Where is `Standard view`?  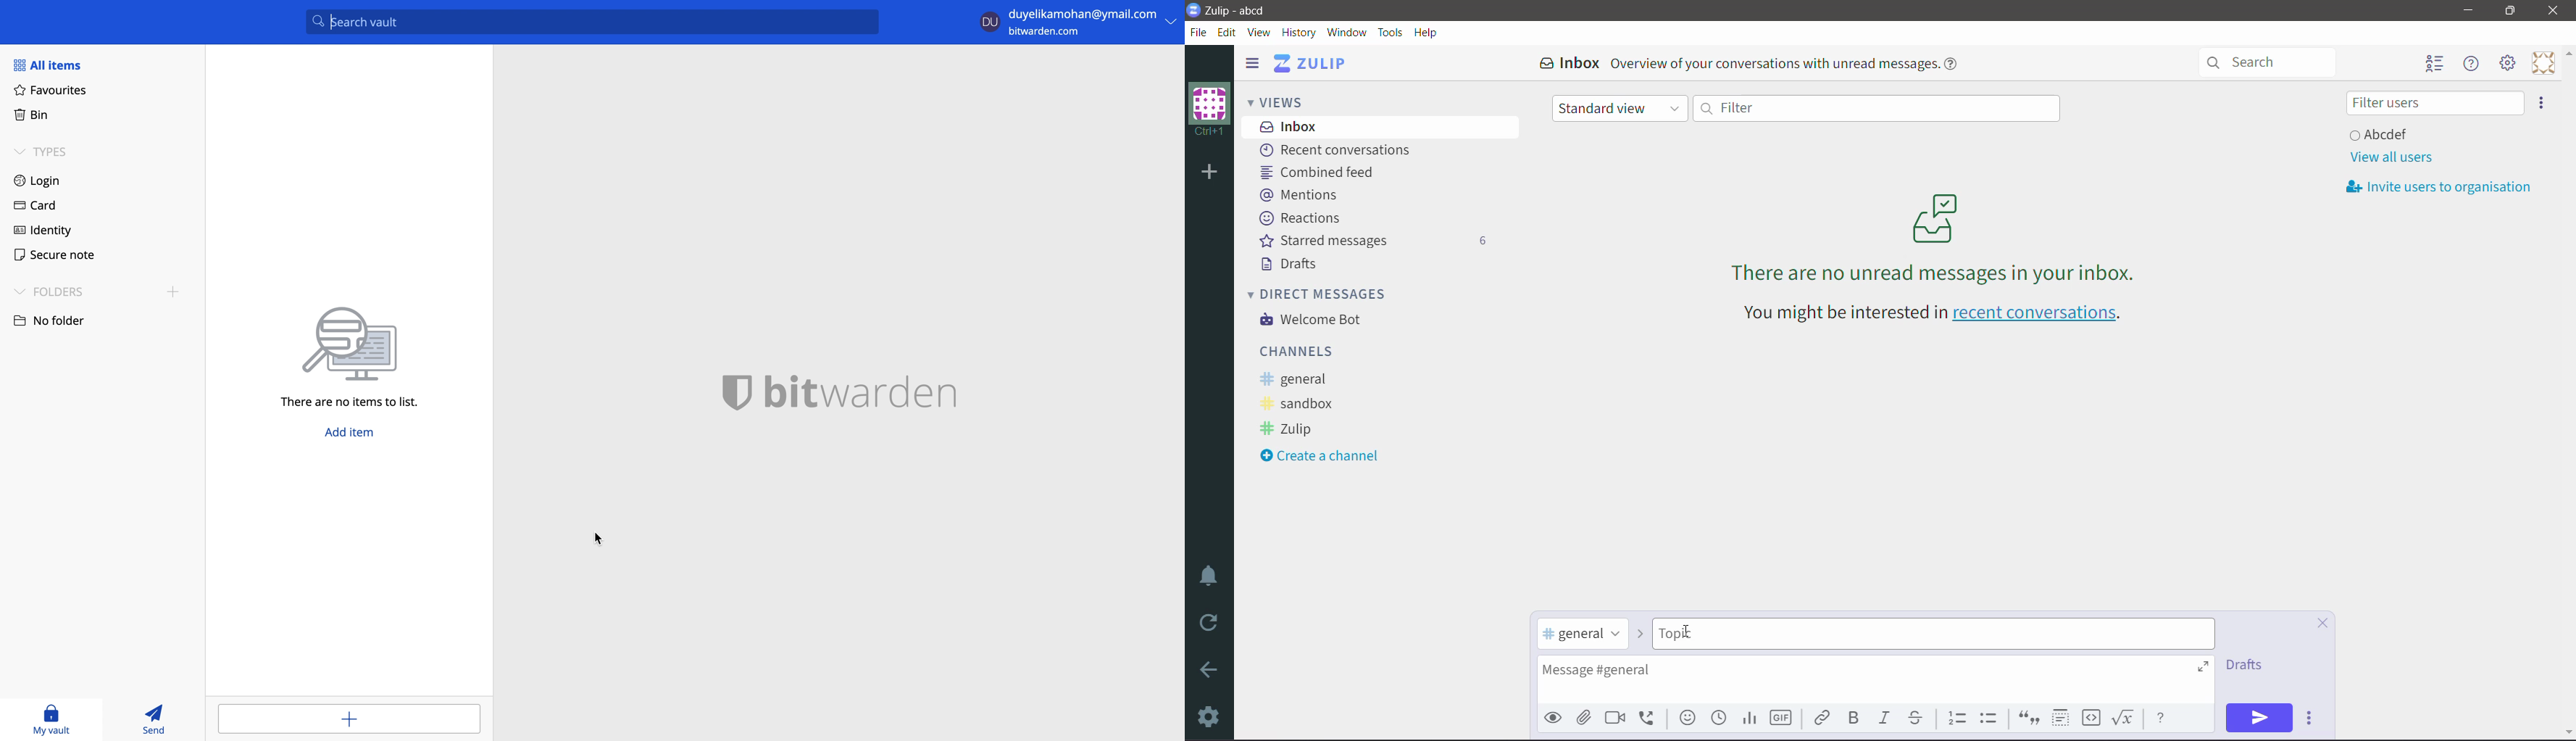 Standard view is located at coordinates (1620, 109).